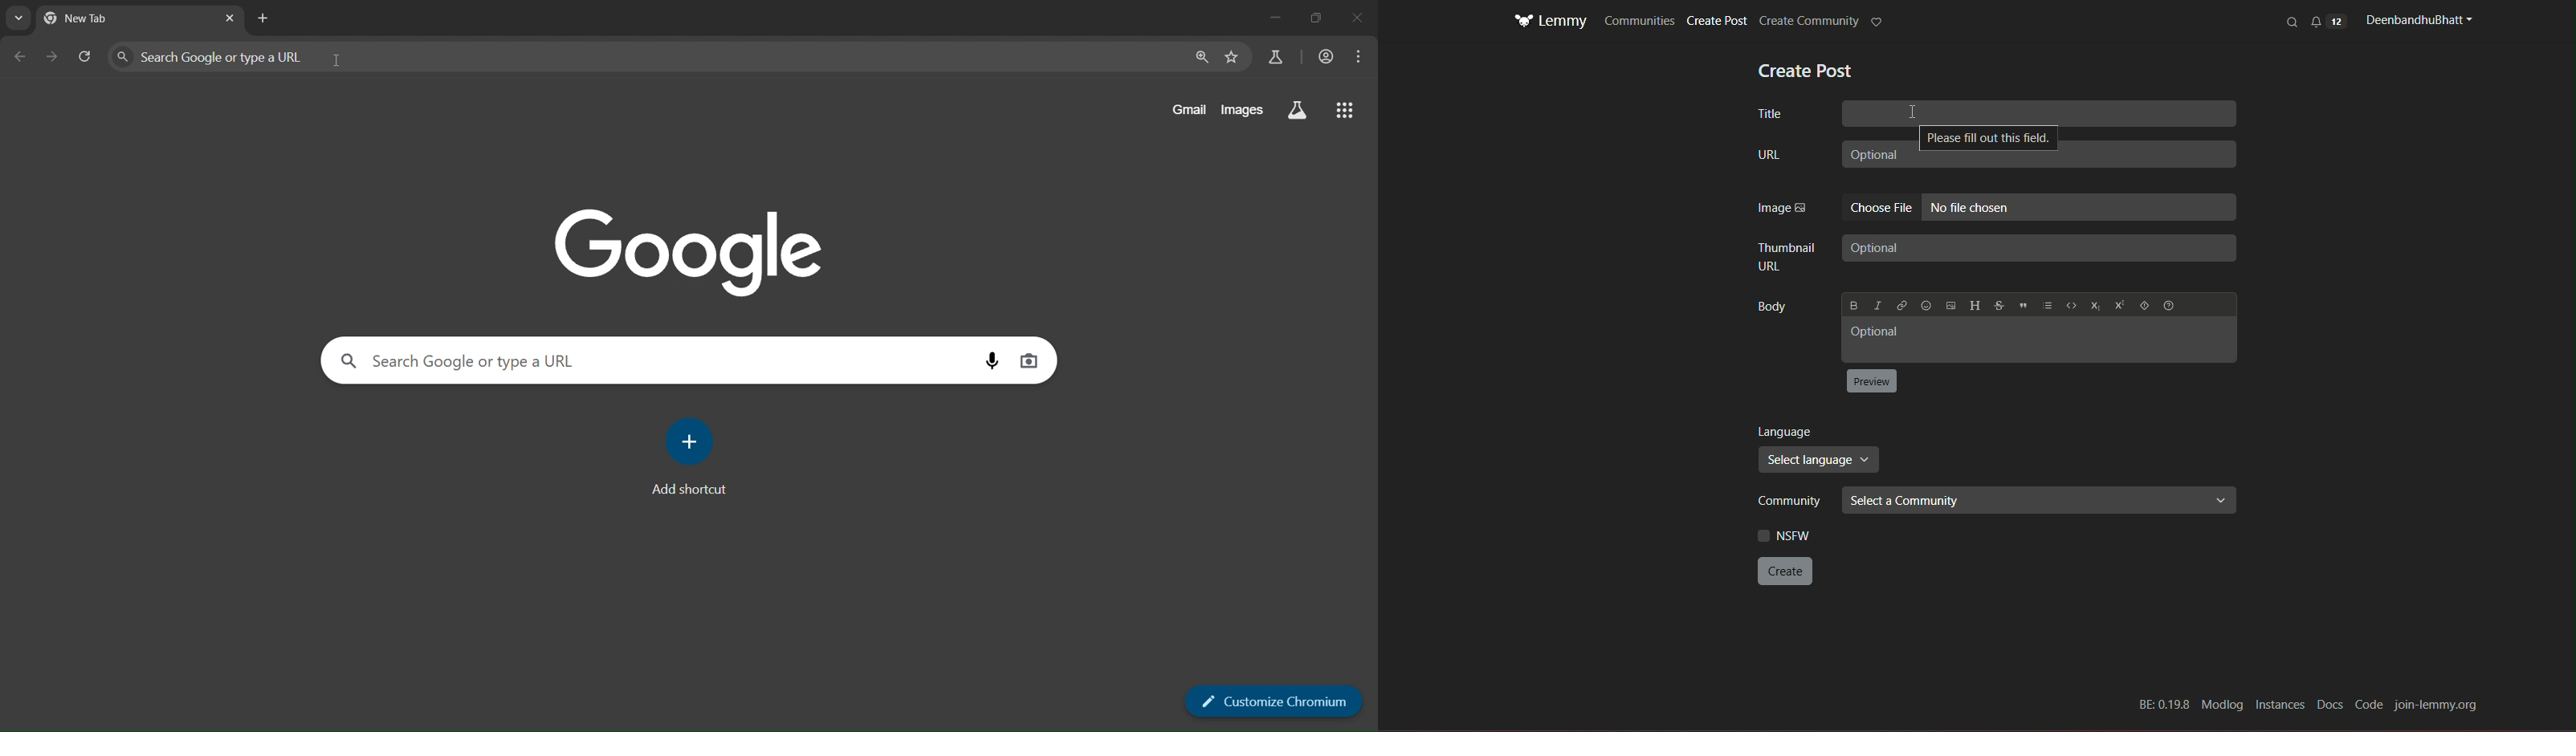  Describe the element at coordinates (645, 57) in the screenshot. I see `search Google or type a URL` at that location.